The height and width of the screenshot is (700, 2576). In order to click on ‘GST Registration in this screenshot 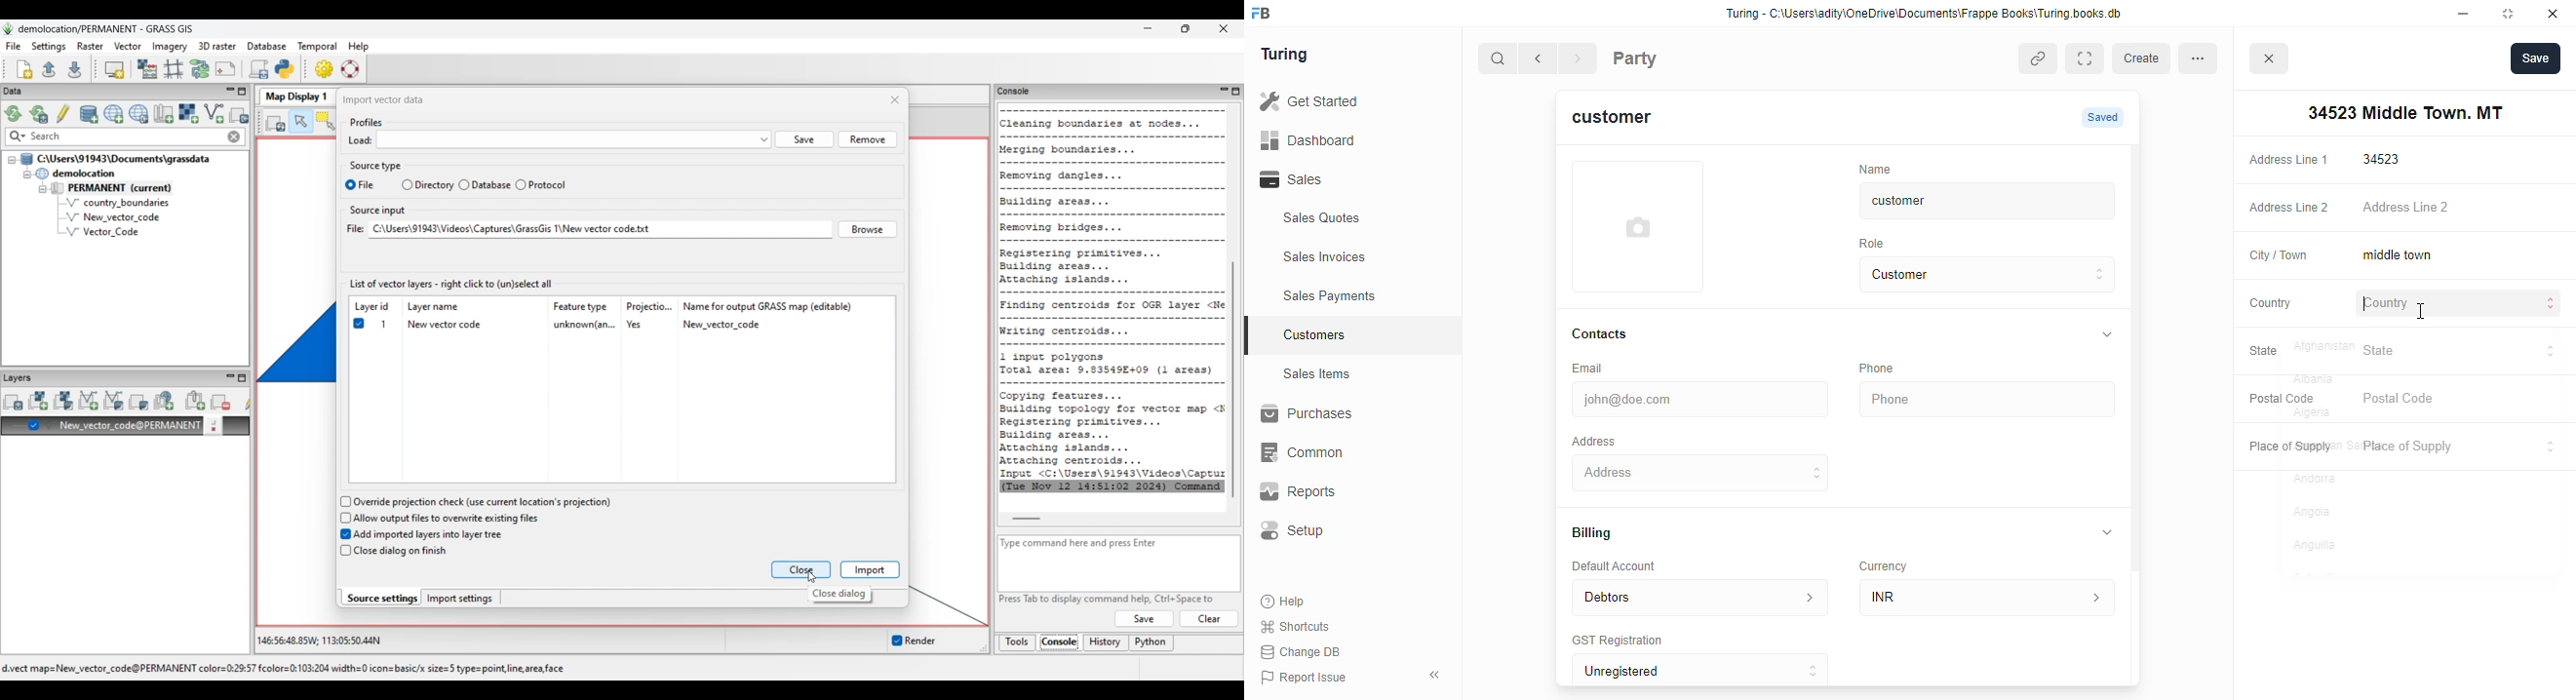, I will do `click(1624, 642)`.